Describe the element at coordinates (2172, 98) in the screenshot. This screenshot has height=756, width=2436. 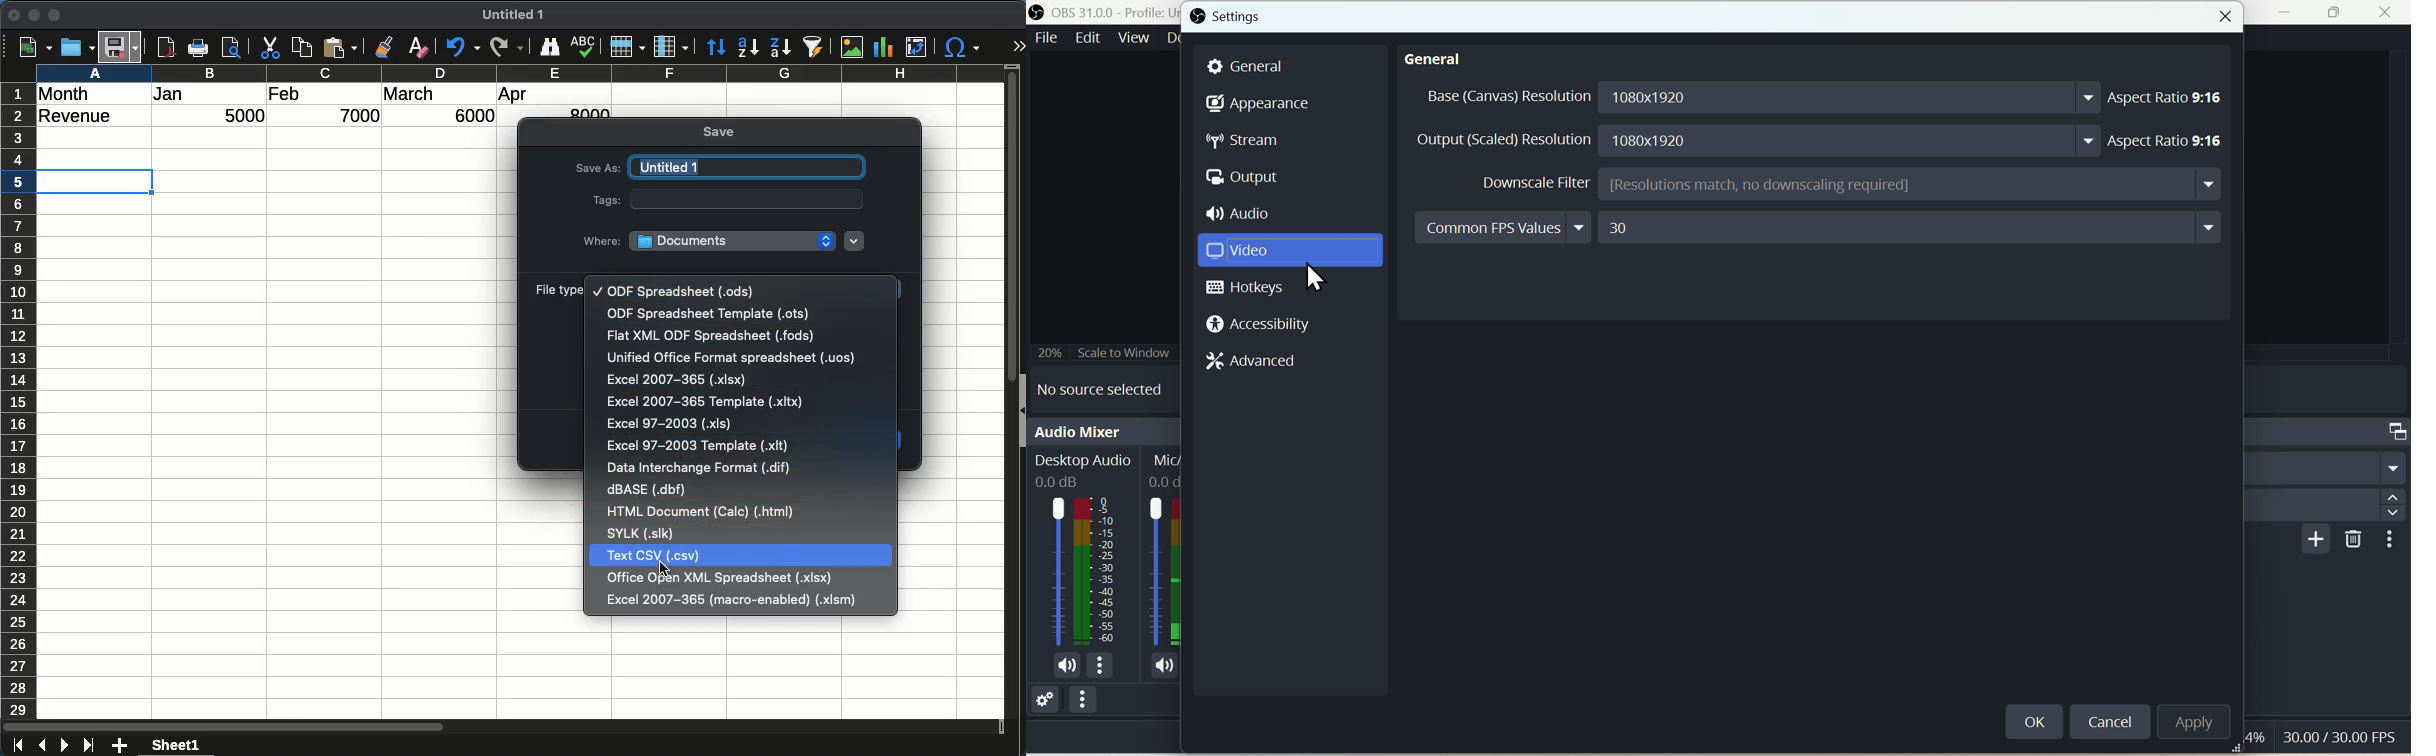
I see `Aspect ratio 9:16` at that location.